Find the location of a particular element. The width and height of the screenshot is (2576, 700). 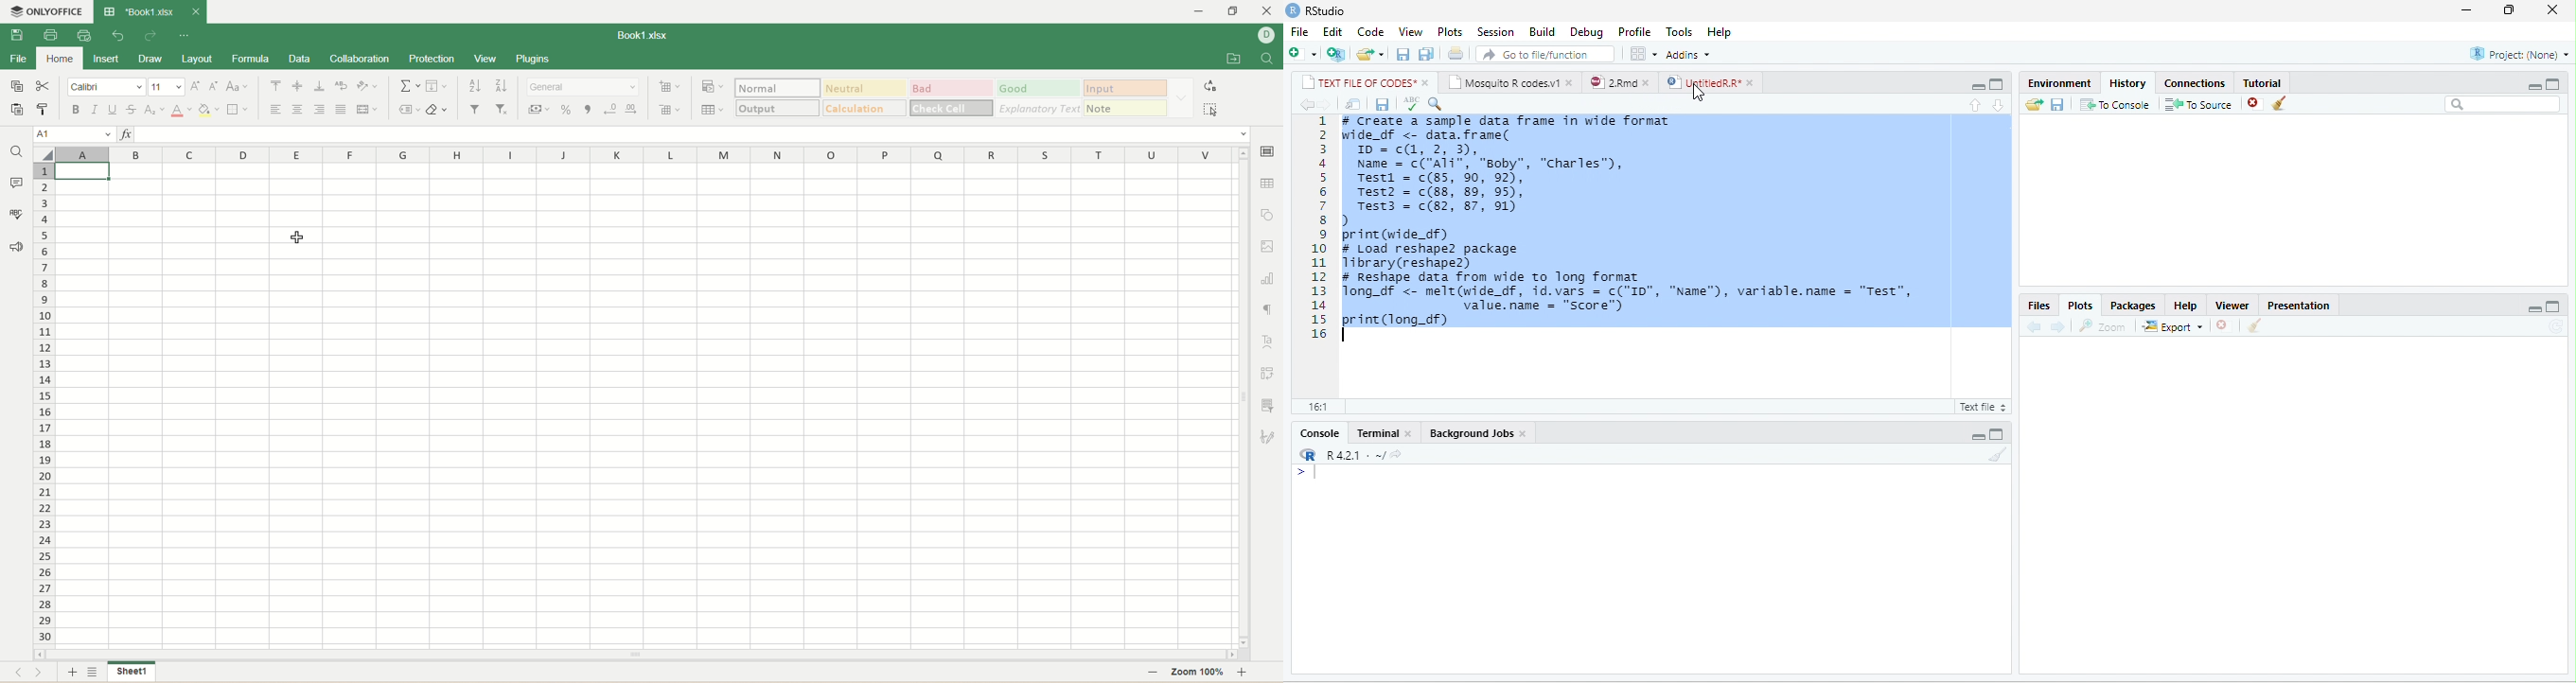

# Reshape data from wide to long format

Tong_df <- melt(wide_df, id.vars = c("ID", "Name"), variable.name = "Test",
value.name = “score”)

print(long_df) is located at coordinates (1638, 299).